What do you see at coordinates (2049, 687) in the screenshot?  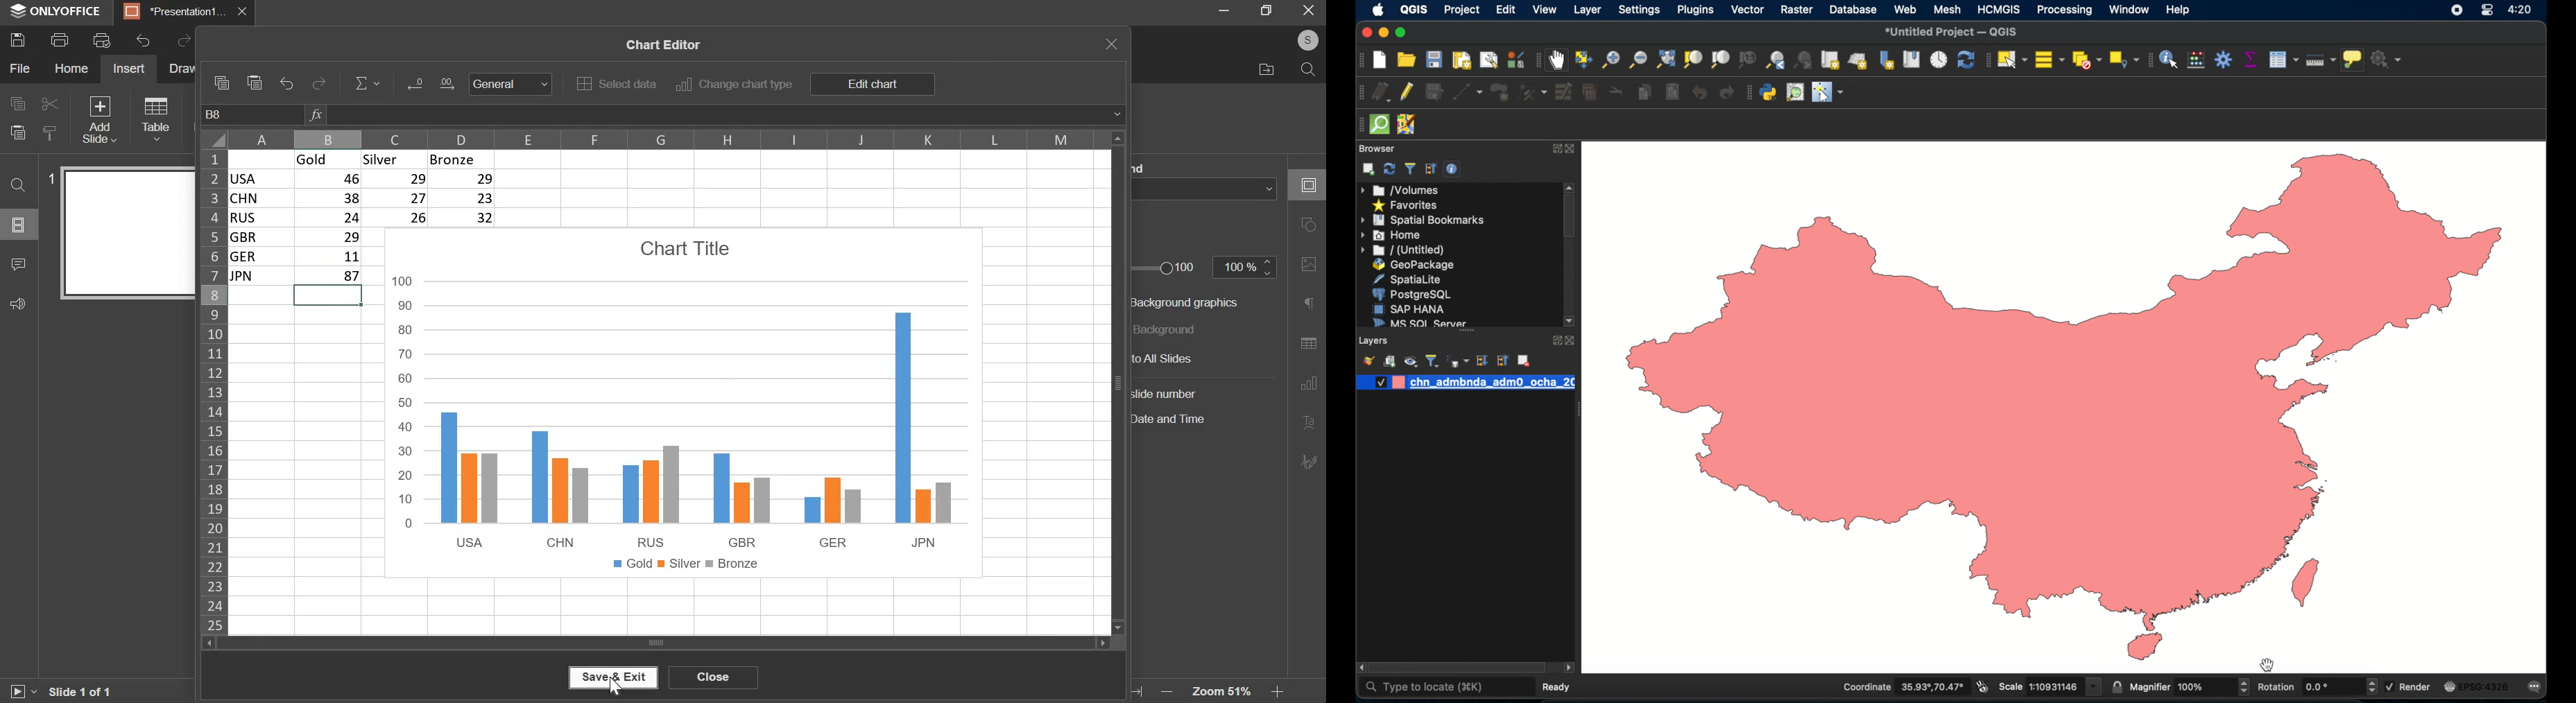 I see `scale` at bounding box center [2049, 687].